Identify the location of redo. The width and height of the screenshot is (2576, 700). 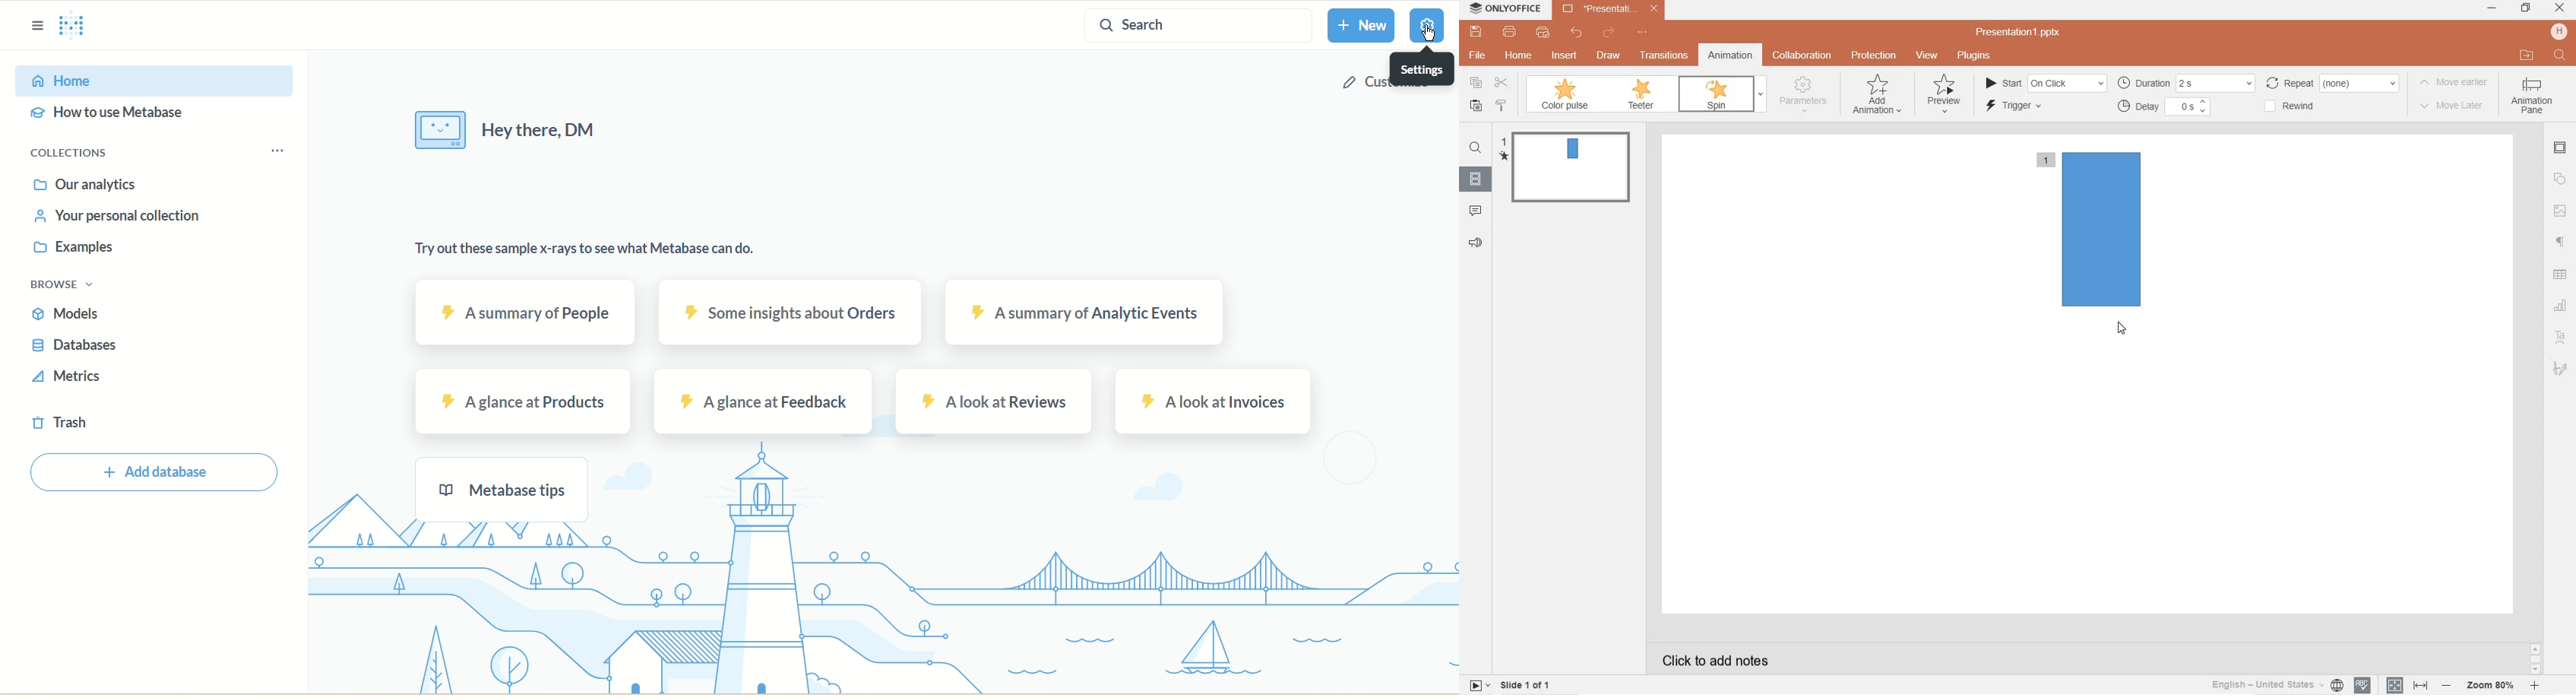
(1609, 34).